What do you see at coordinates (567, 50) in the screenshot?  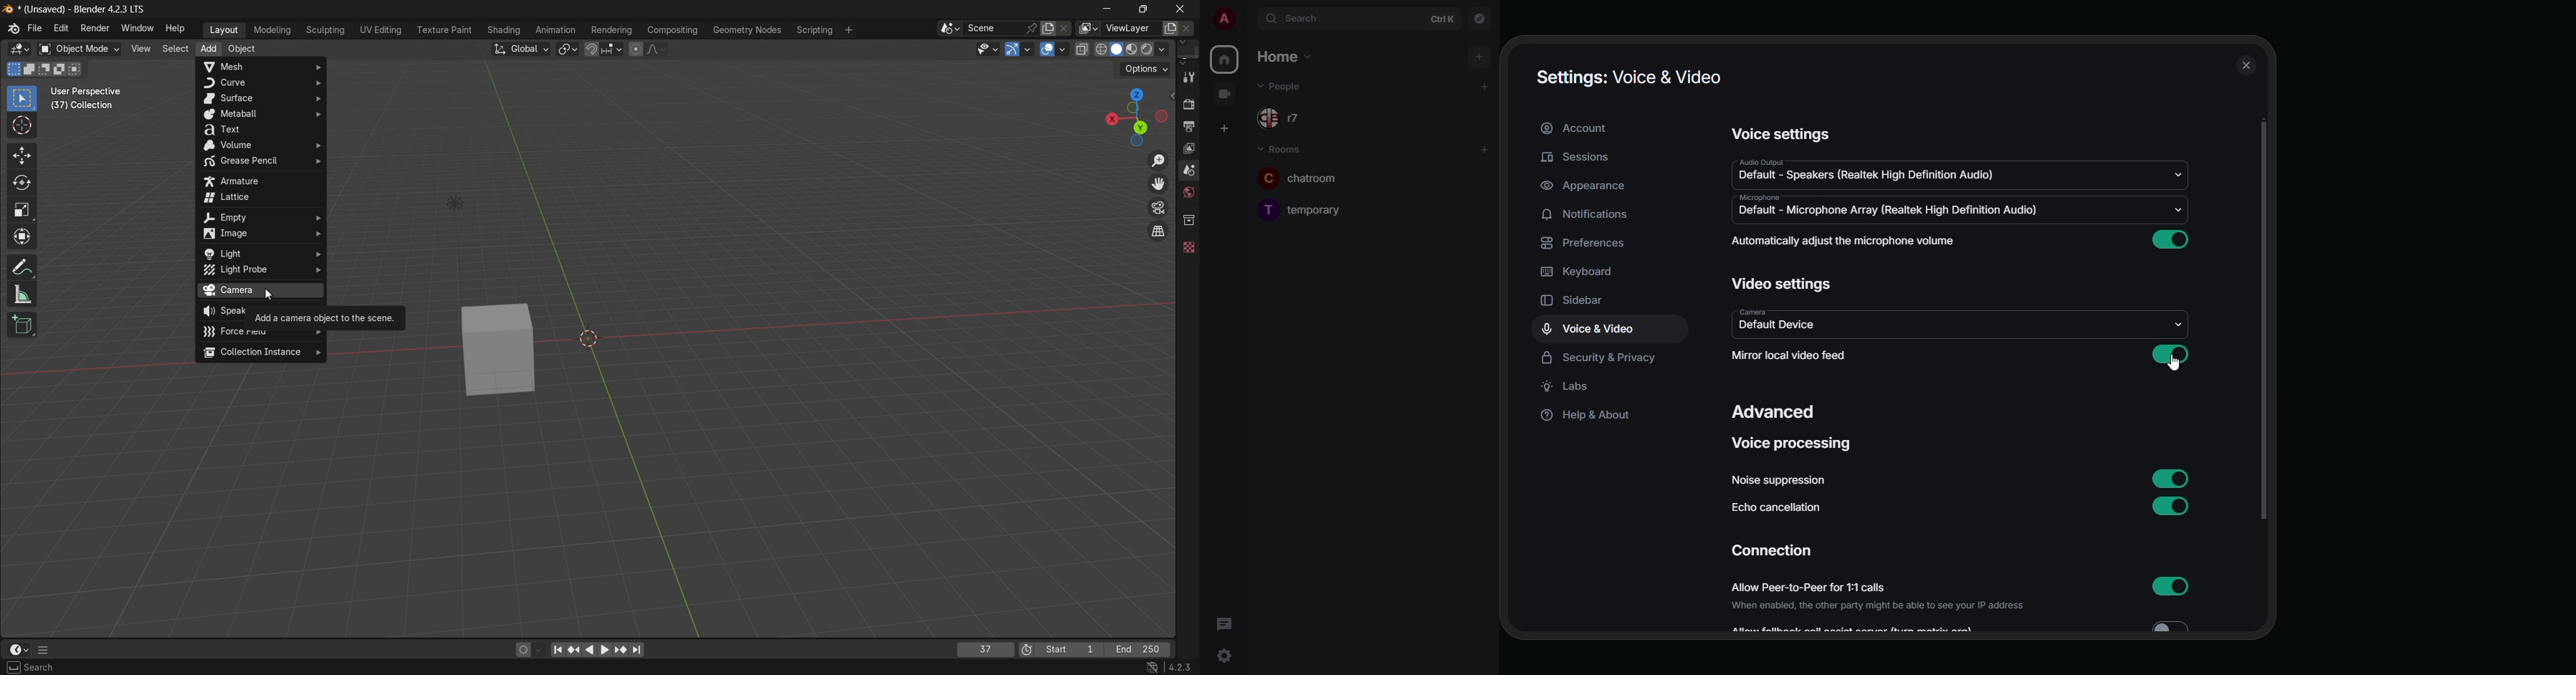 I see `transform pivot table` at bounding box center [567, 50].